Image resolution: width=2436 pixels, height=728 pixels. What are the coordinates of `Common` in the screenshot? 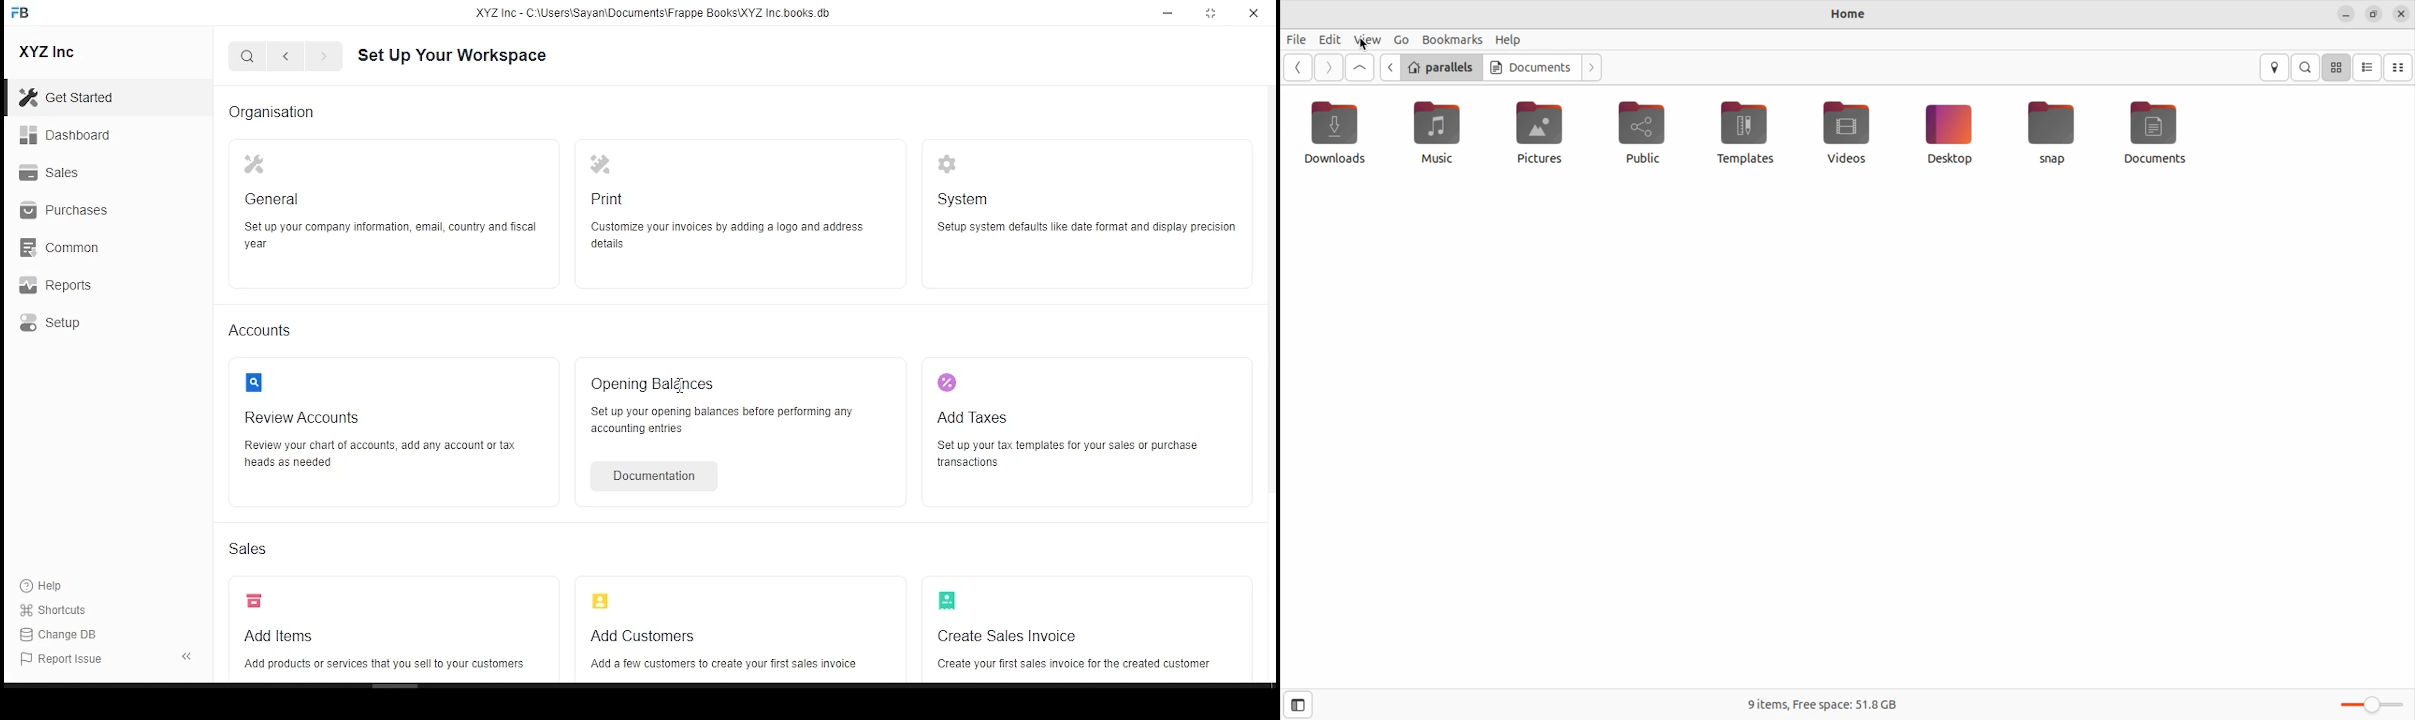 It's located at (61, 247).